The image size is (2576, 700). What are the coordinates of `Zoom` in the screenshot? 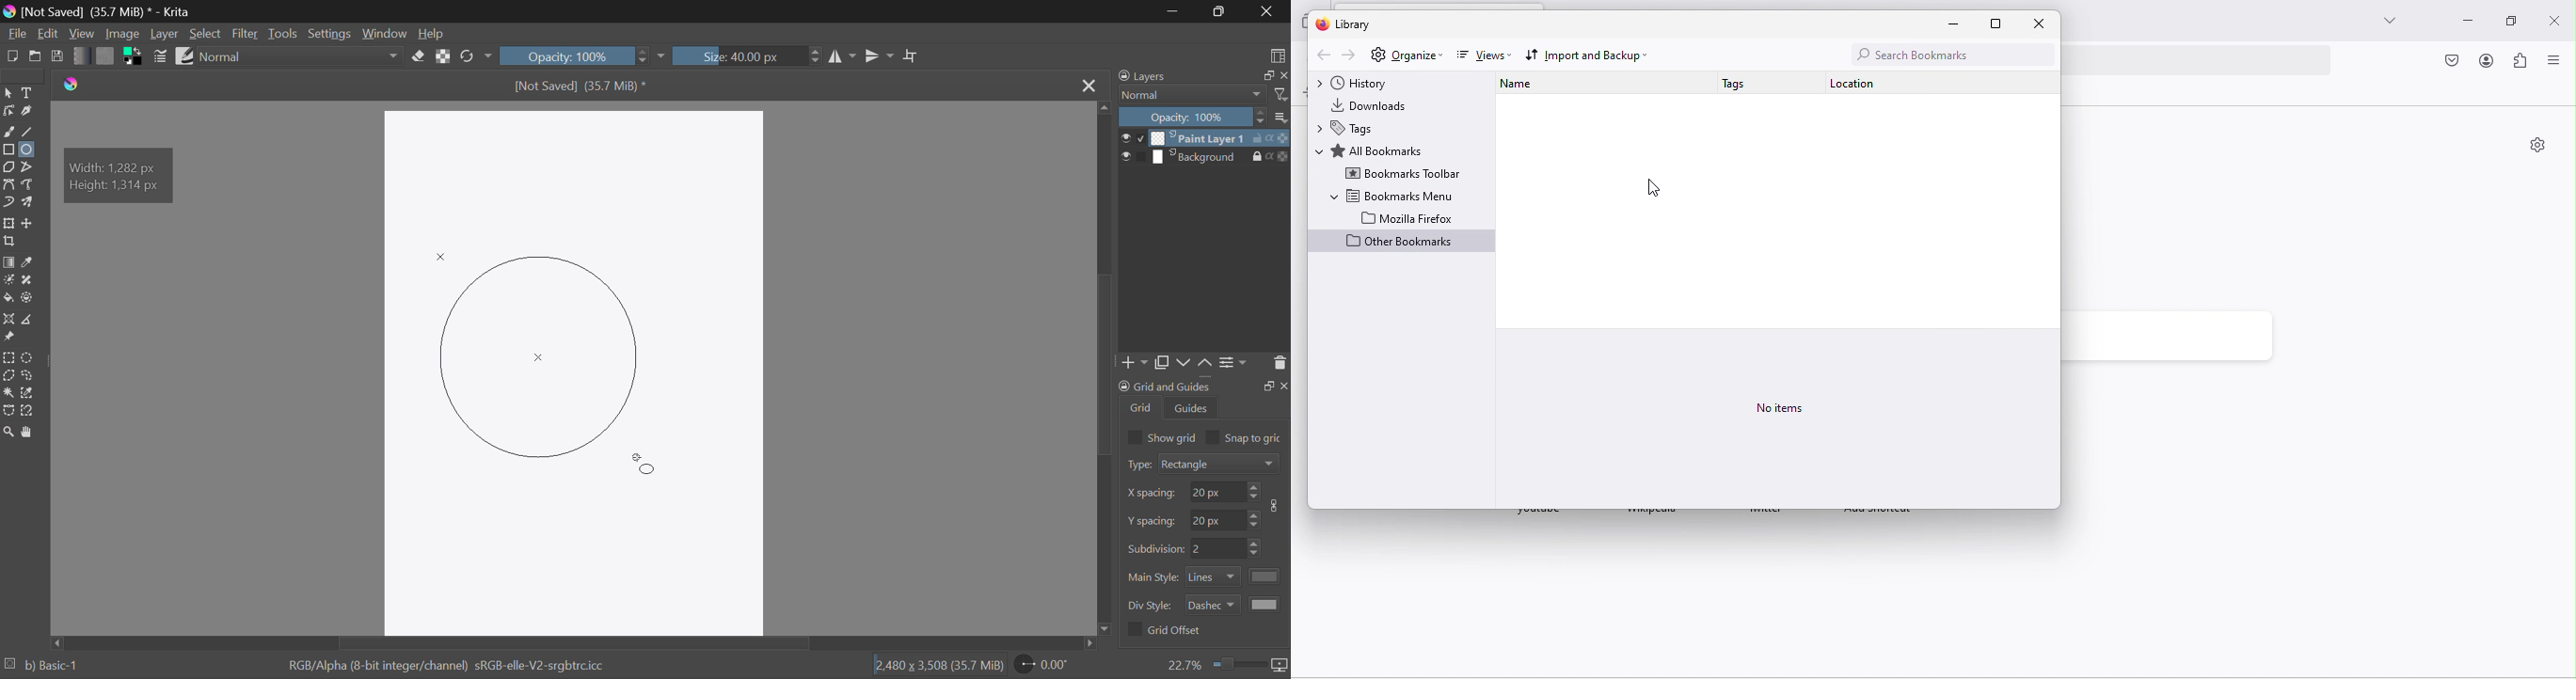 It's located at (1227, 665).